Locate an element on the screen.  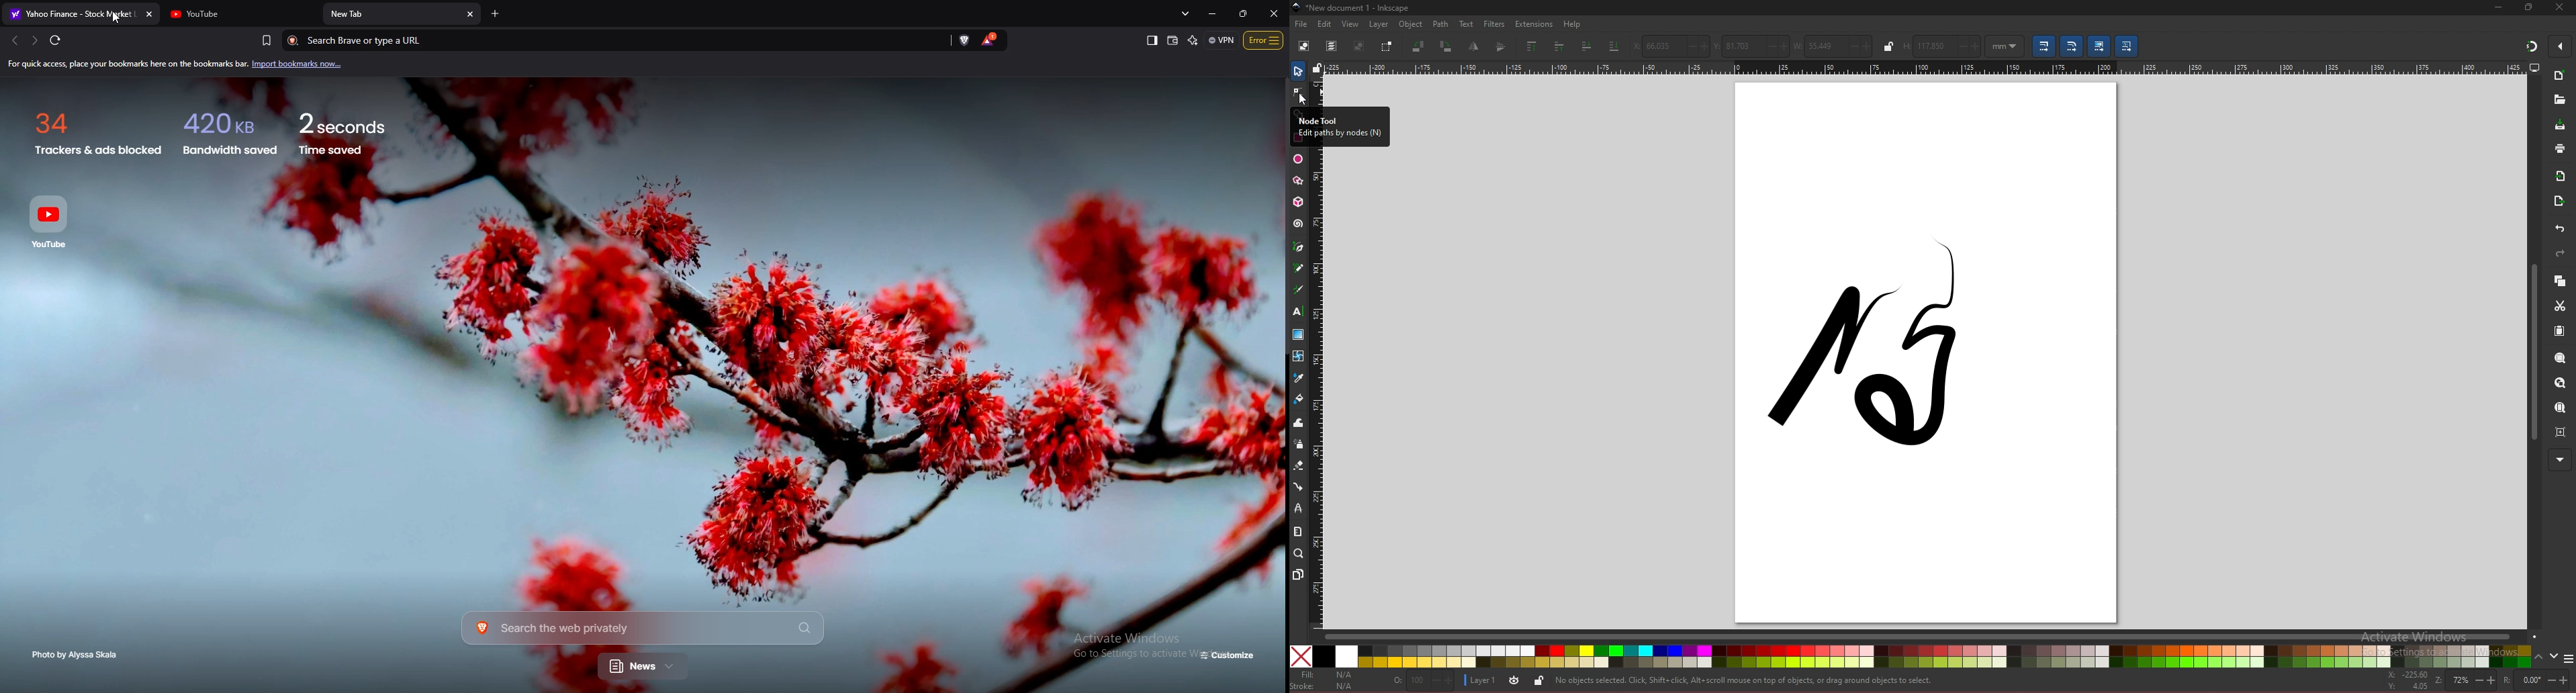
opacity is located at coordinates (1420, 680).